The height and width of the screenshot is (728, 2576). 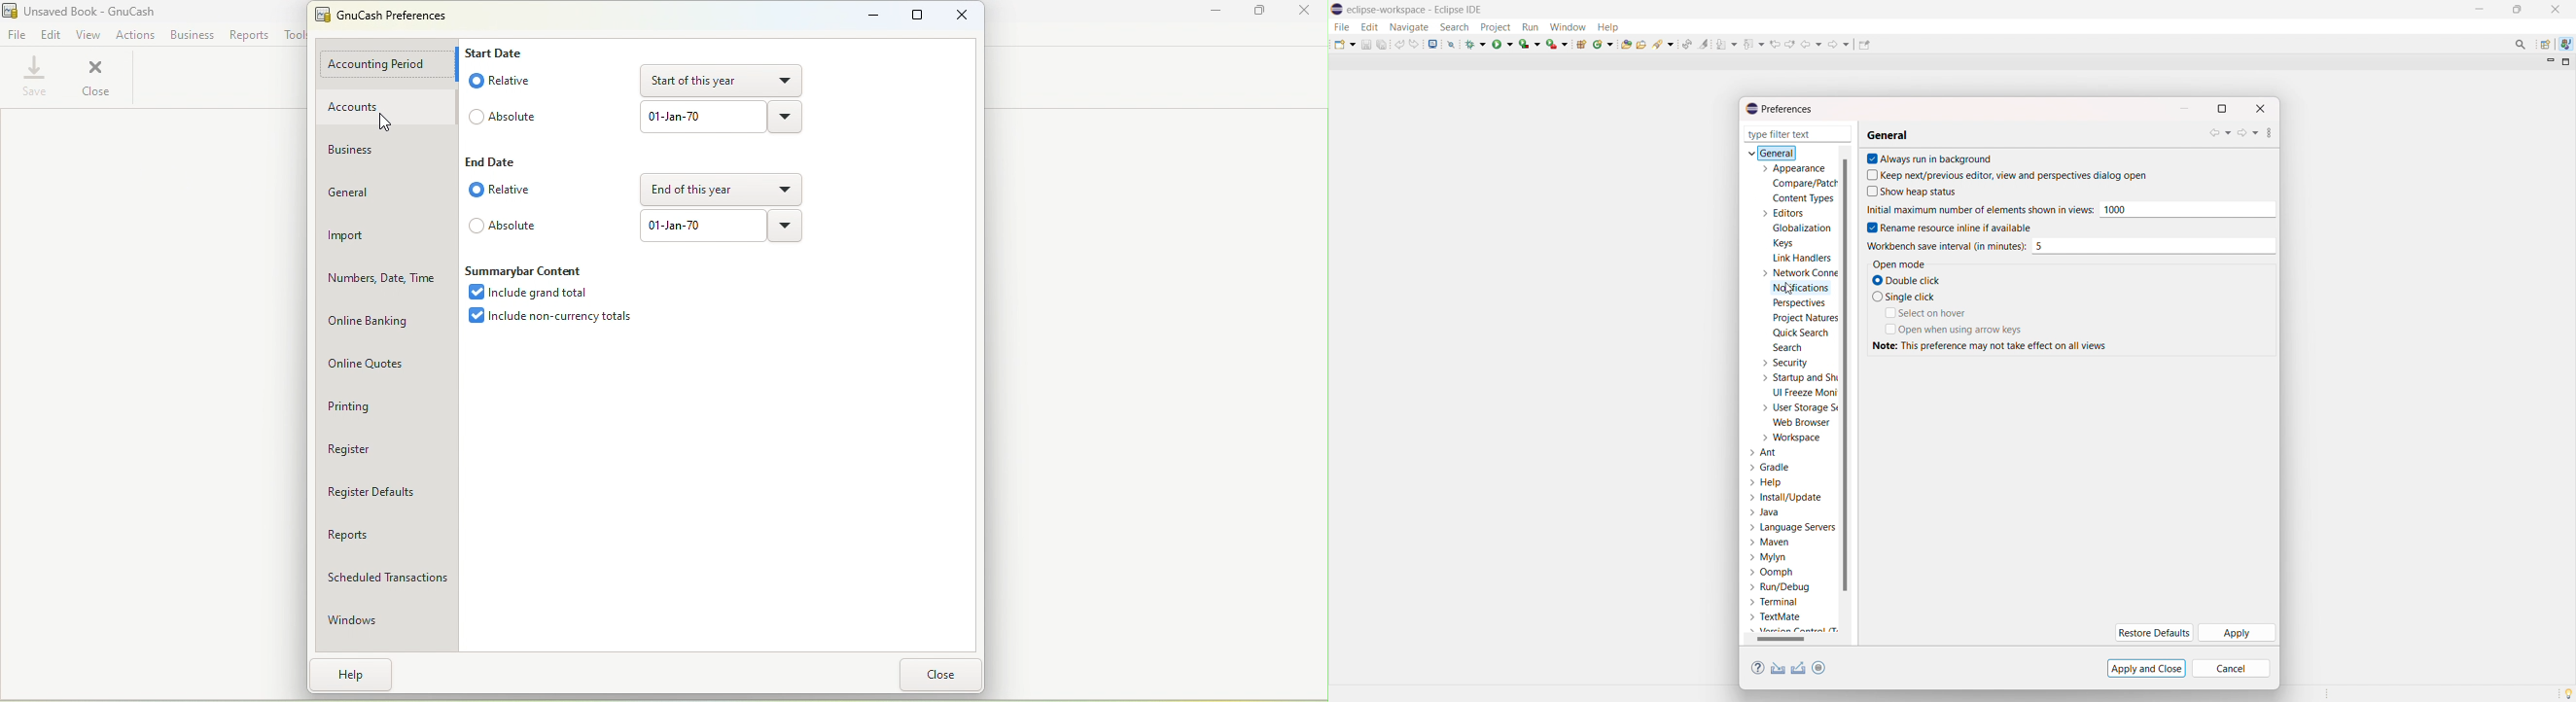 I want to click on Numbers, date, time, so click(x=386, y=279).